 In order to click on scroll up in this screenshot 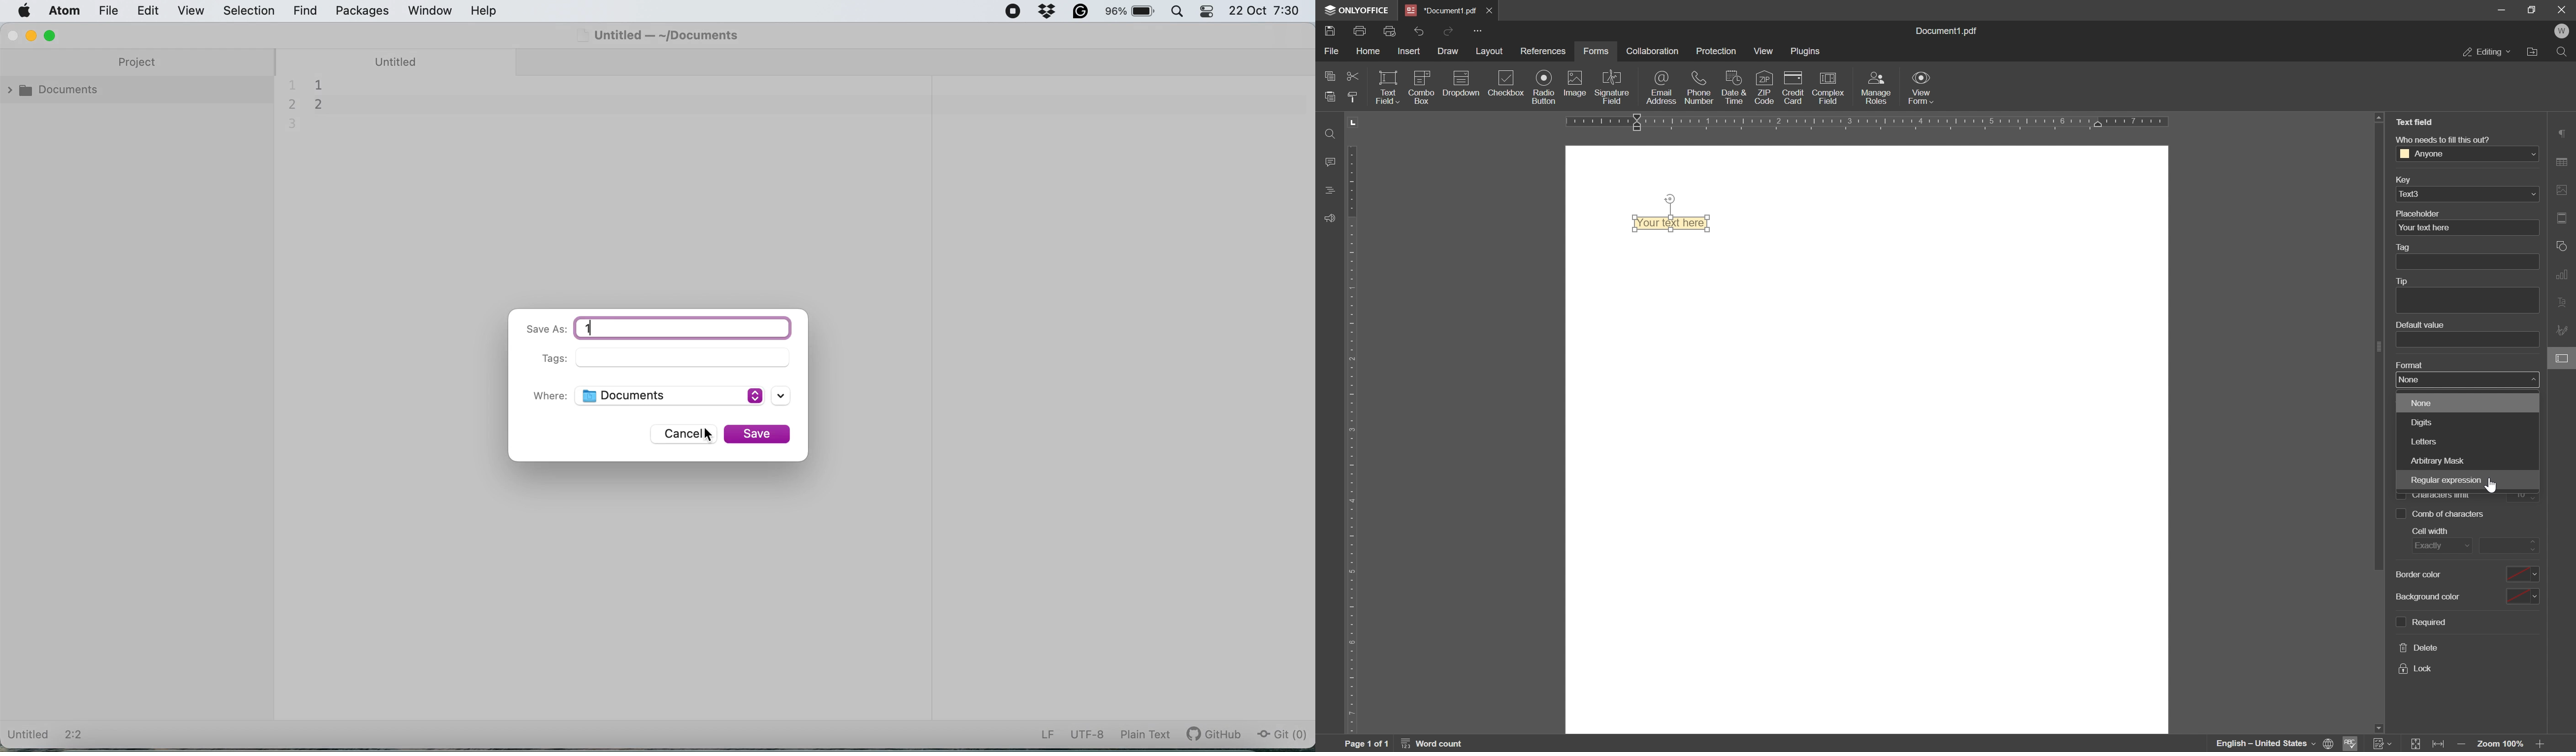, I will do `click(2379, 117)`.